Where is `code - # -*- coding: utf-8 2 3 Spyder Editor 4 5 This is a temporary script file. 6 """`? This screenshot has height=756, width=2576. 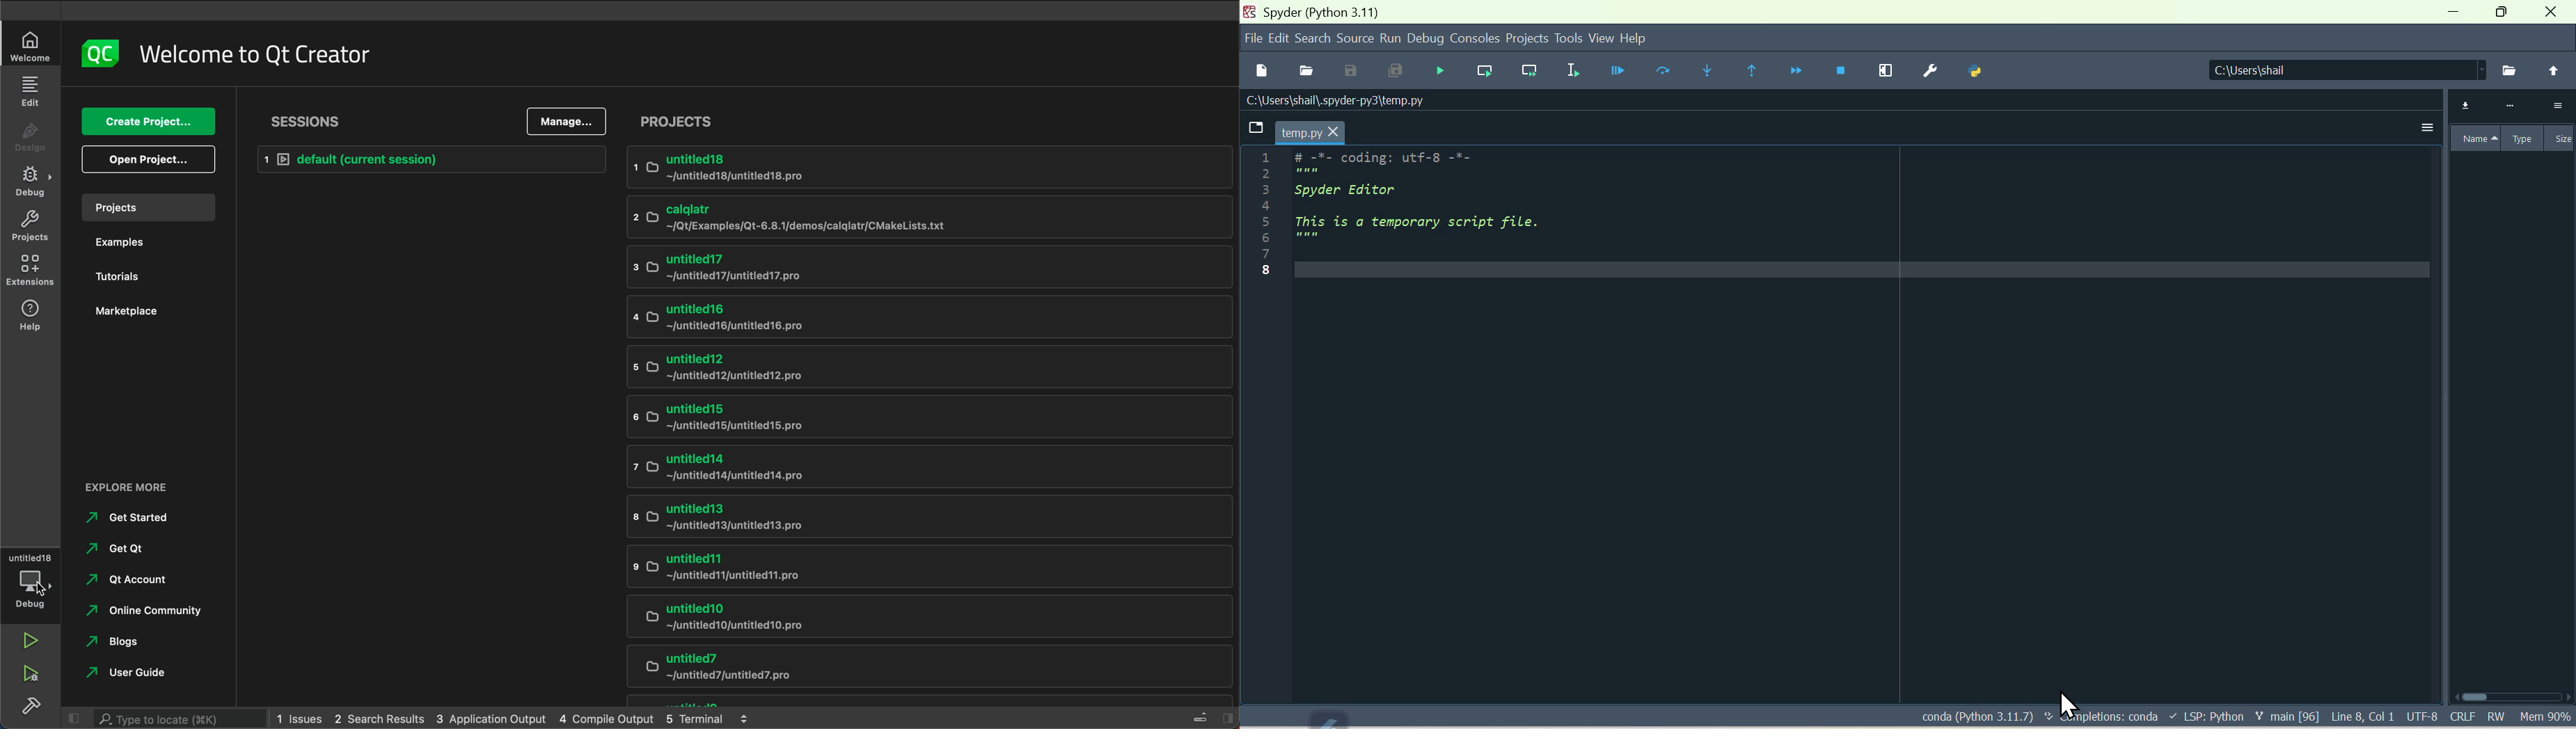
code - # -*- coding: utf-8 2 3 Spyder Editor 4 5 This is a temporary script file. 6 """ is located at coordinates (1385, 210).